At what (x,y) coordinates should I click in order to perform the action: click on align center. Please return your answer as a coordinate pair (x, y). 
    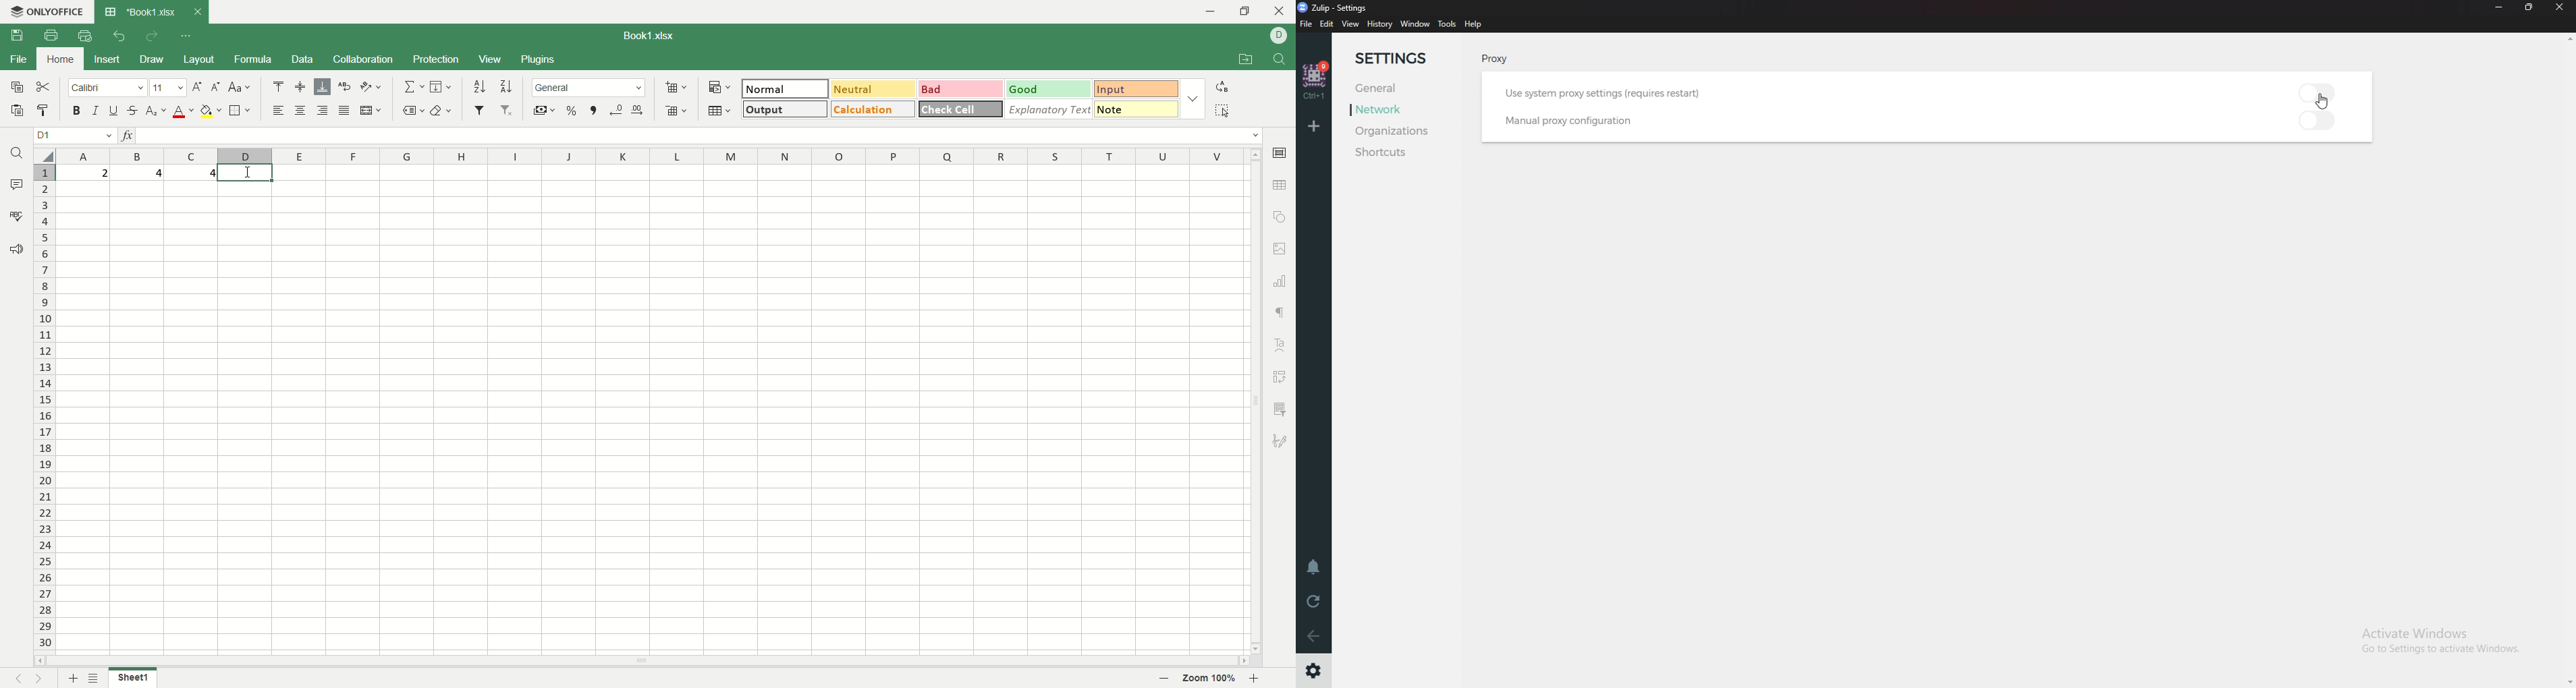
    Looking at the image, I should click on (301, 111).